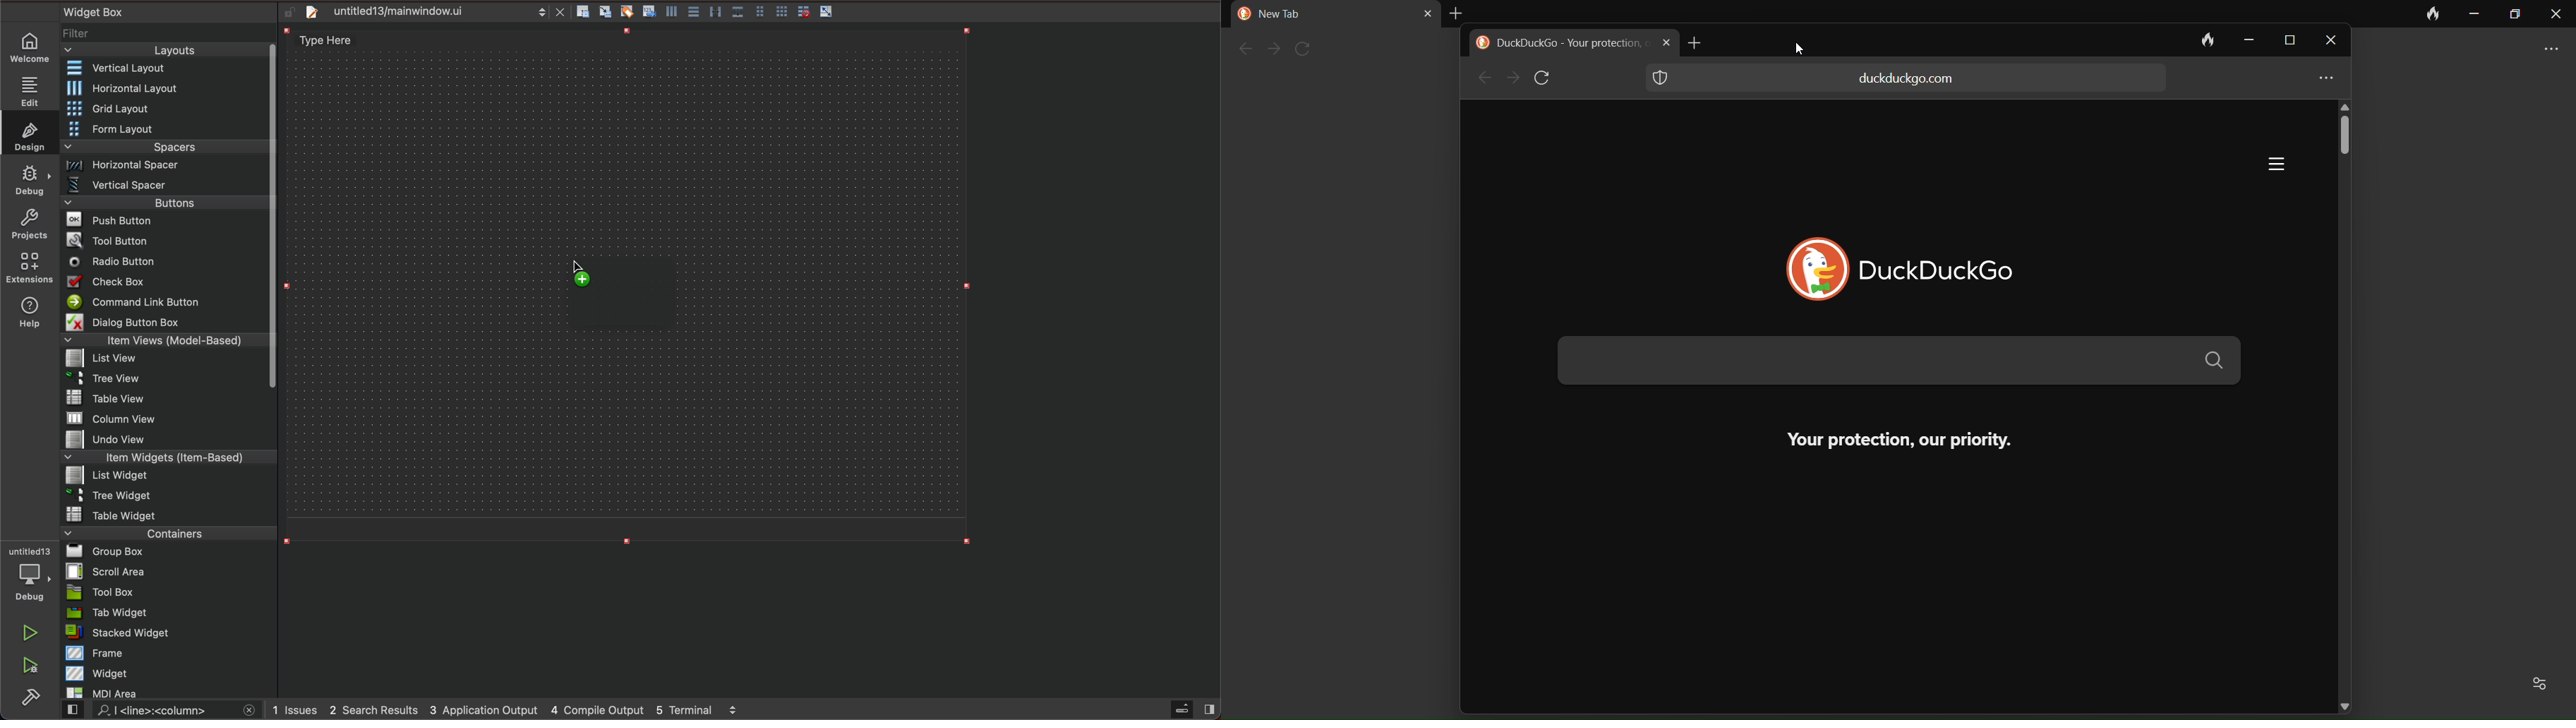 This screenshot has height=728, width=2576. What do you see at coordinates (737, 11) in the screenshot?
I see `` at bounding box center [737, 11].